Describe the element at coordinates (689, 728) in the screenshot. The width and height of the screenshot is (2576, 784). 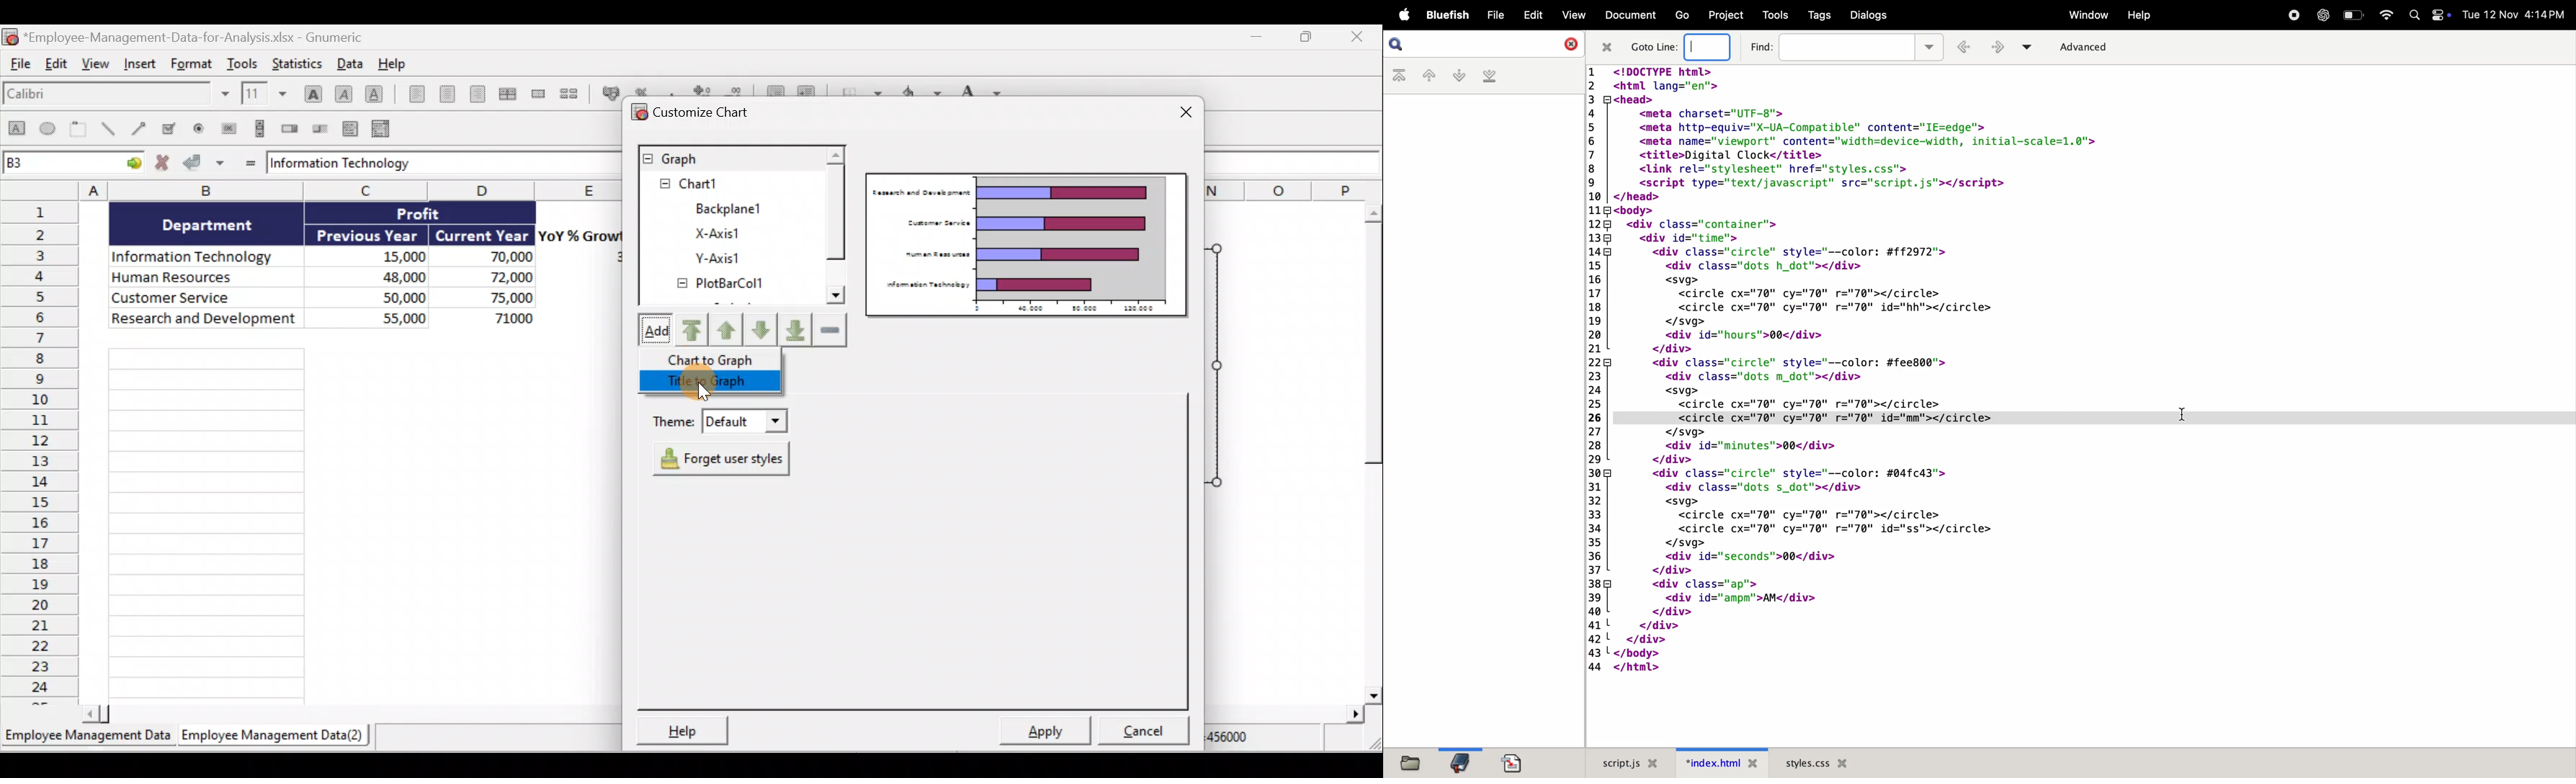
I see `Help` at that location.